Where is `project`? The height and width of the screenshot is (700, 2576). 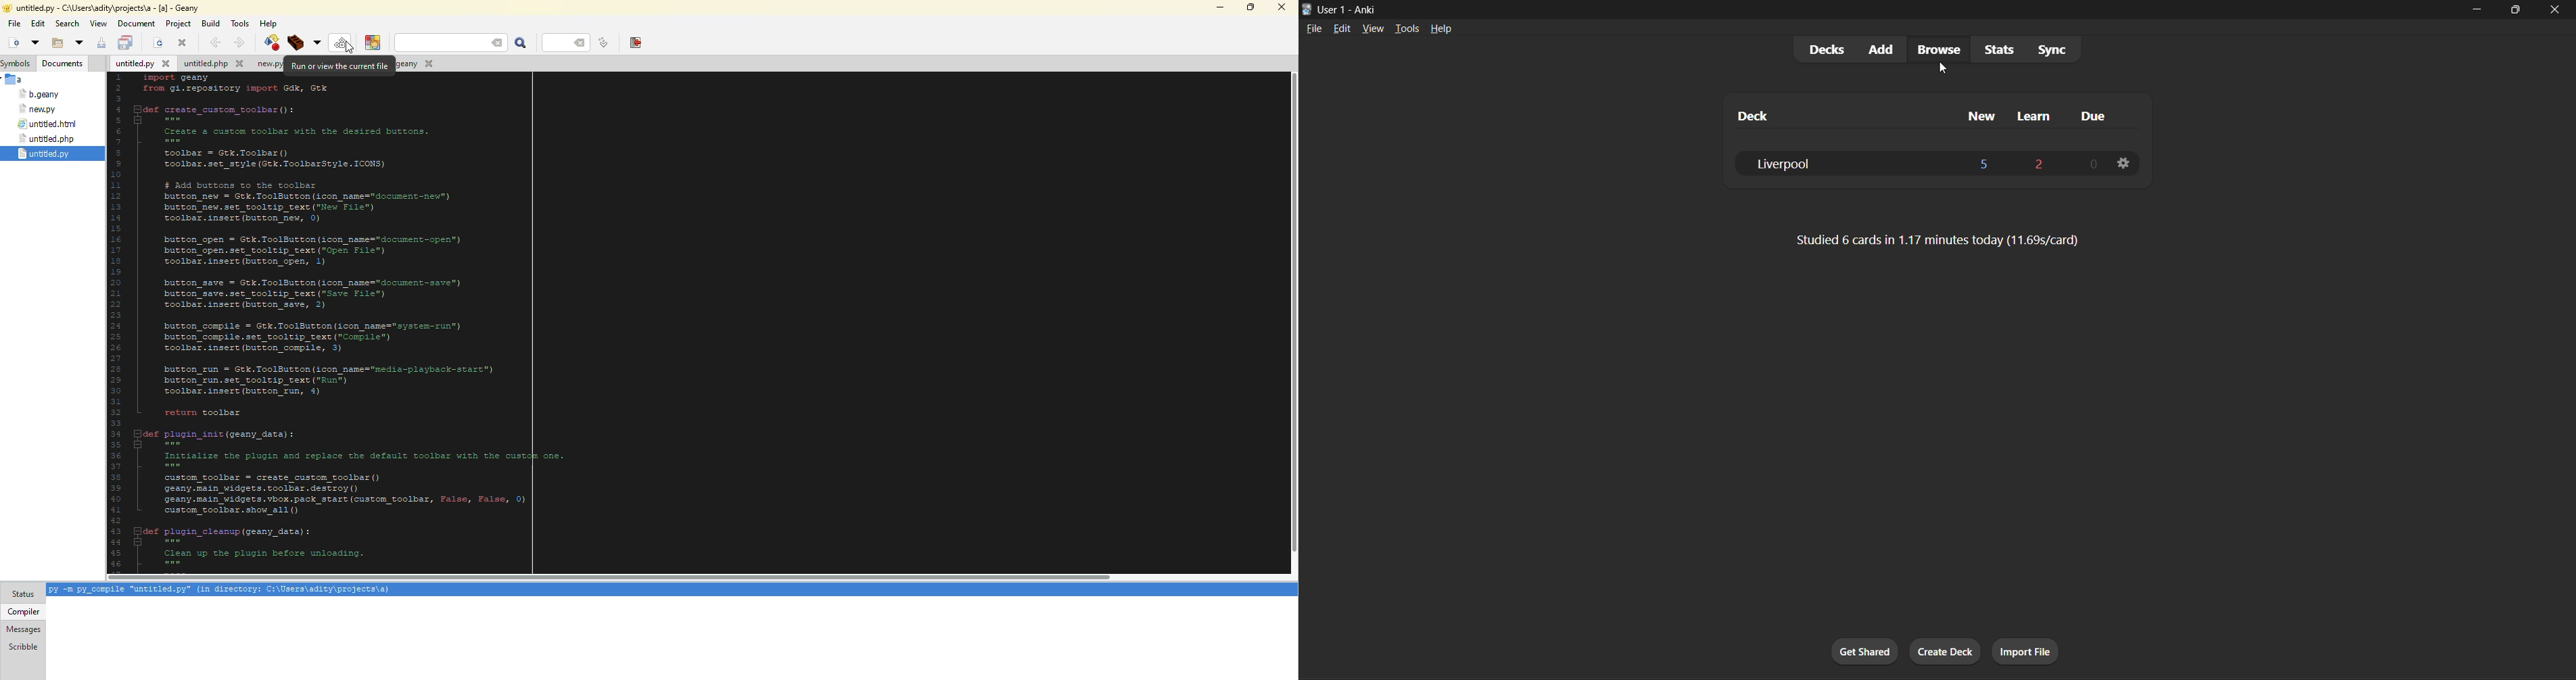 project is located at coordinates (178, 24).